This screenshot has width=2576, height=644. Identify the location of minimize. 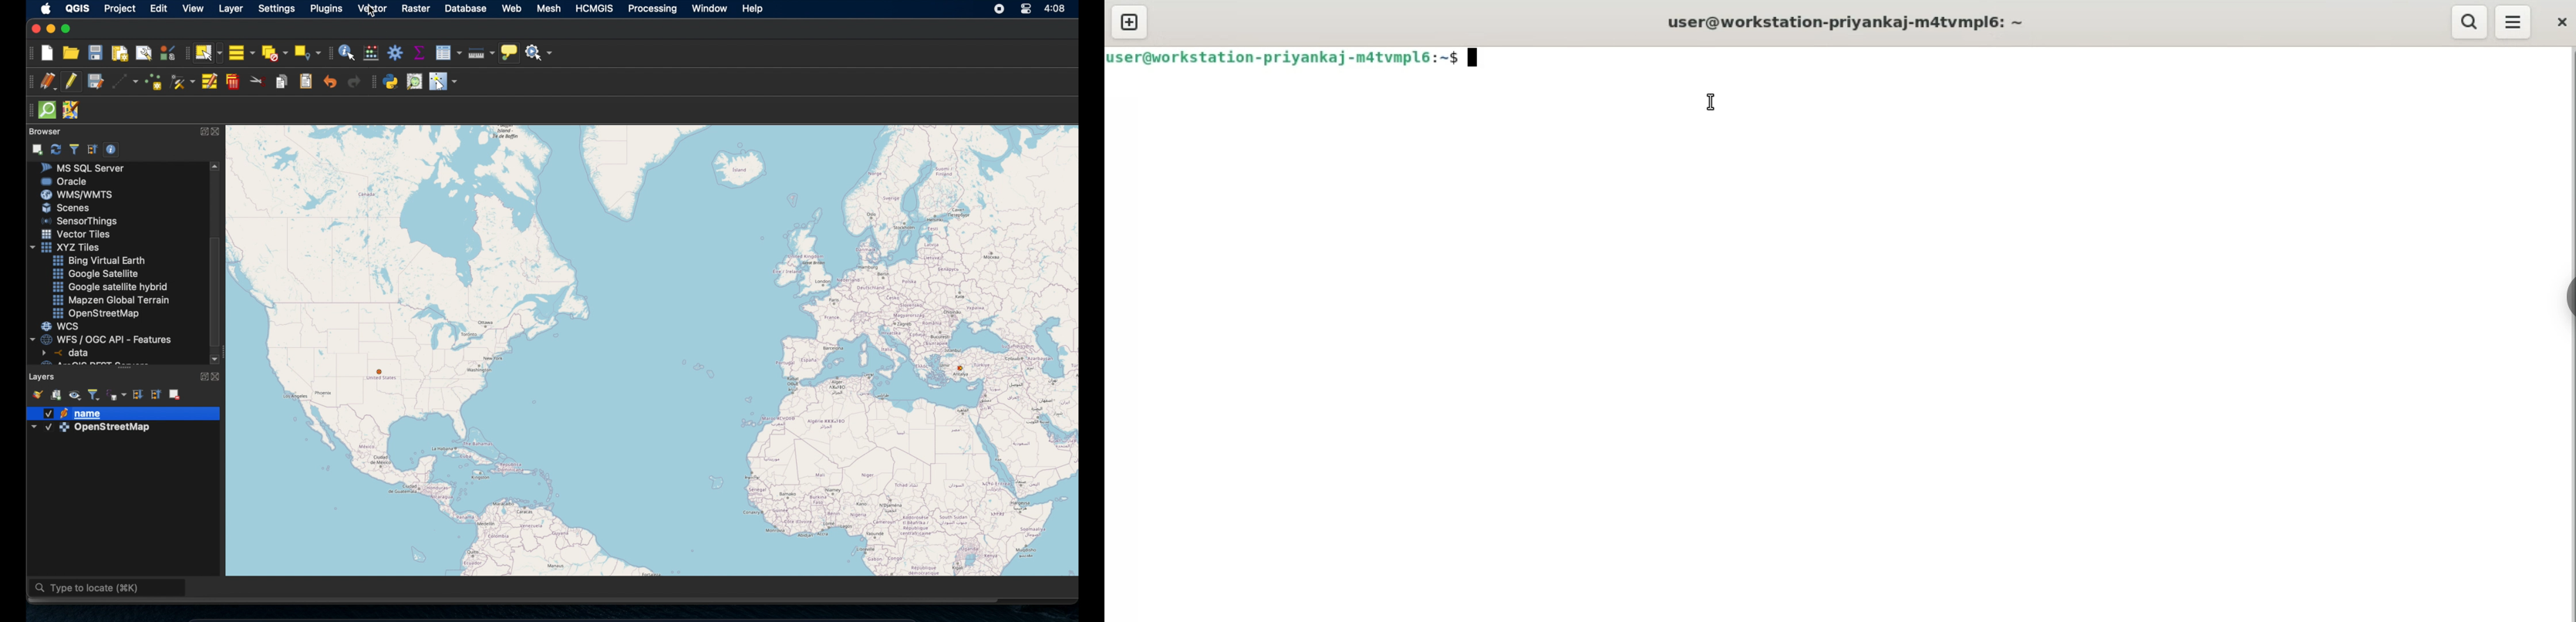
(50, 29).